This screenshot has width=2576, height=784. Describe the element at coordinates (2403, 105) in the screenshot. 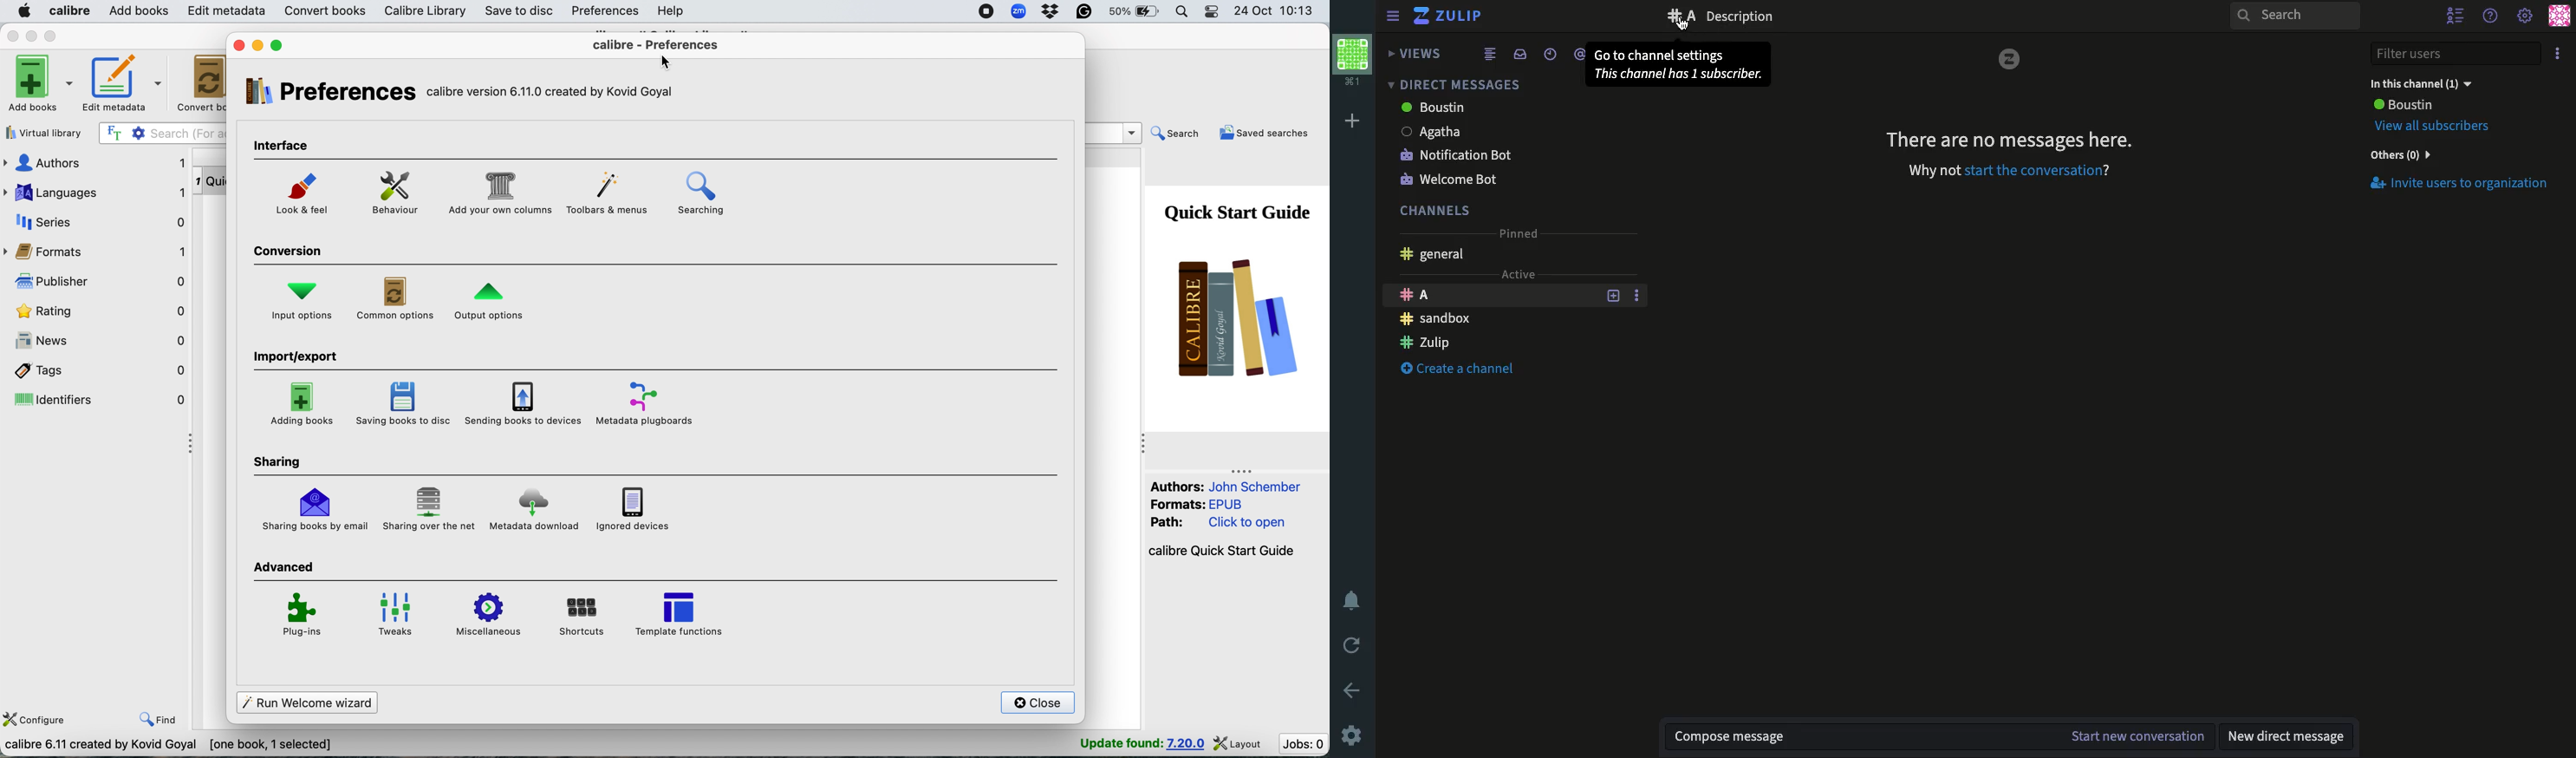

I see `boustin` at that location.